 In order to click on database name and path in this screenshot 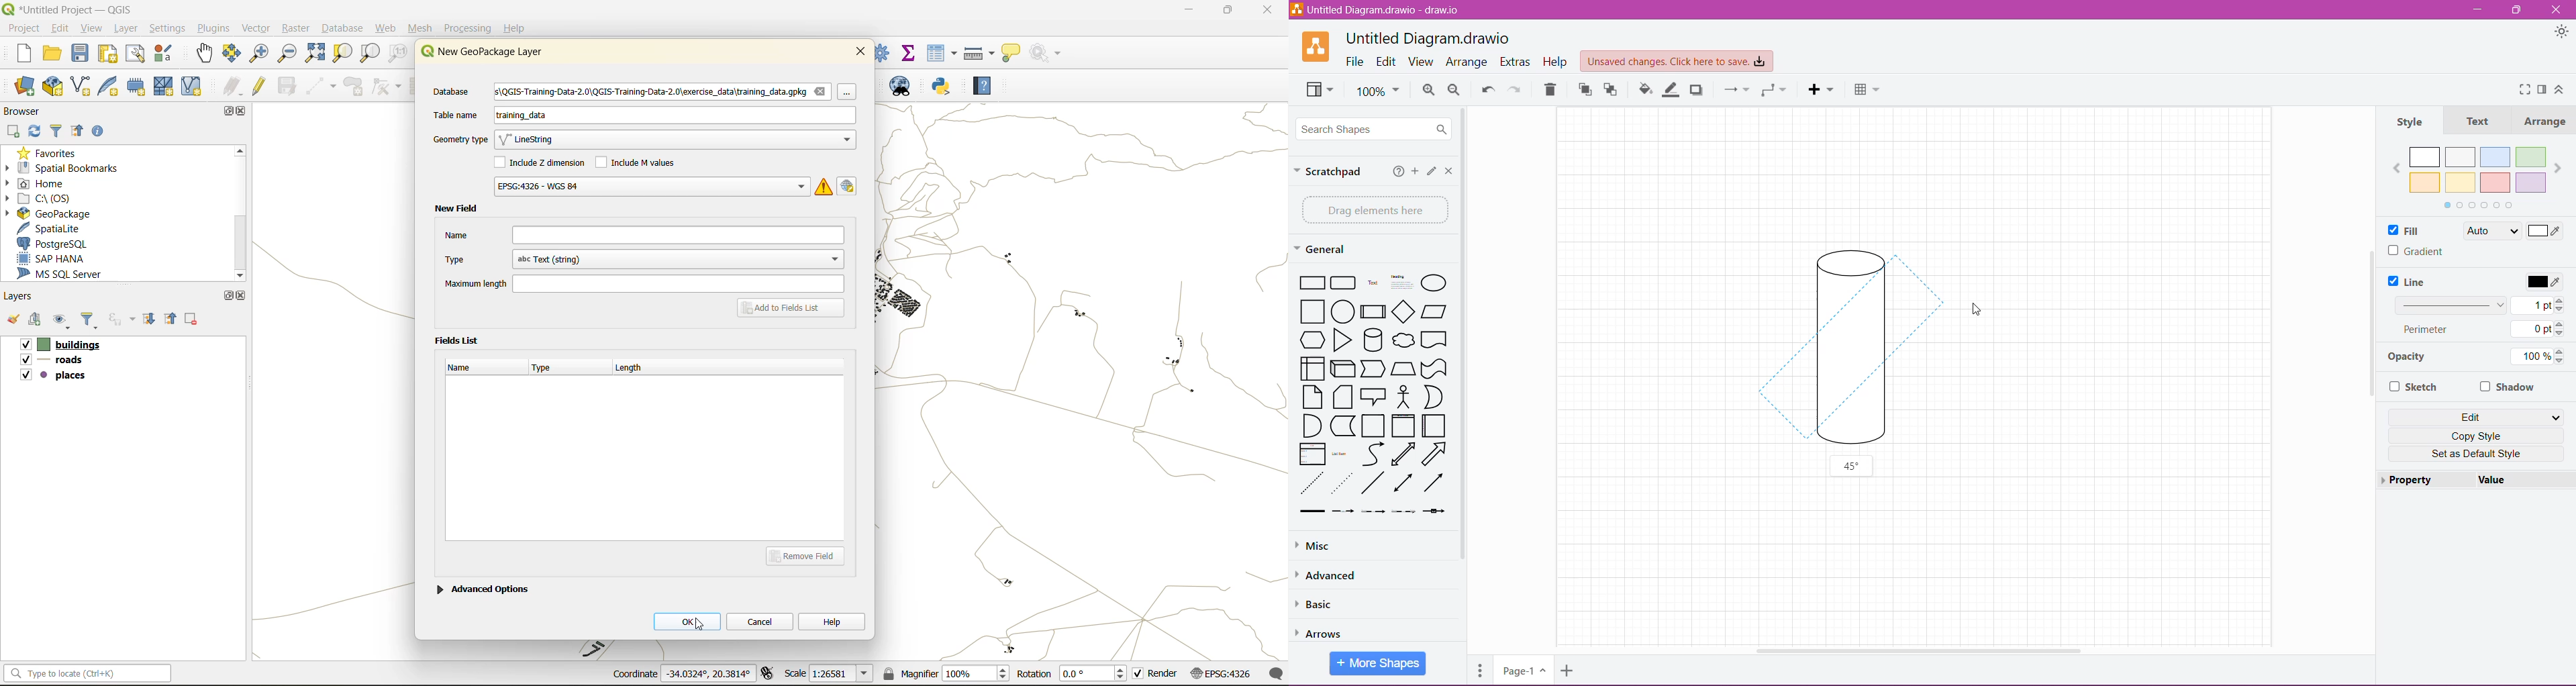, I will do `click(663, 93)`.